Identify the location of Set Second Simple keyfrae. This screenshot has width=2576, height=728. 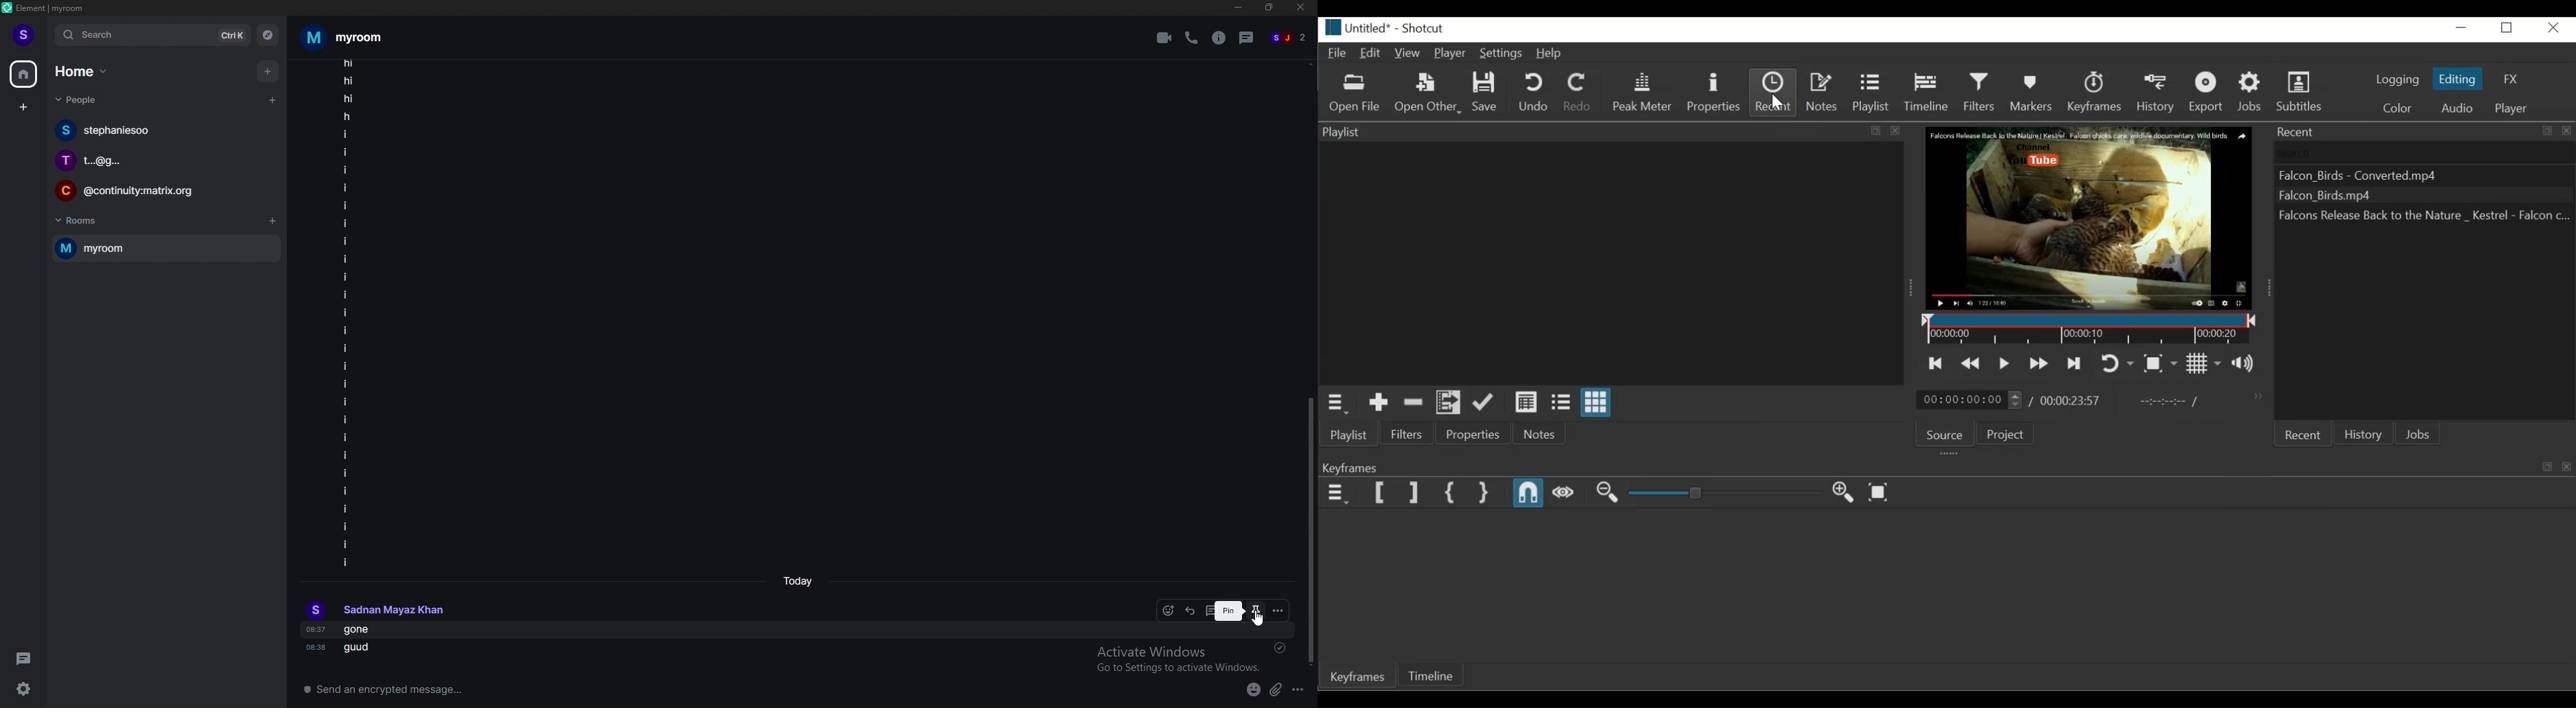
(1484, 494).